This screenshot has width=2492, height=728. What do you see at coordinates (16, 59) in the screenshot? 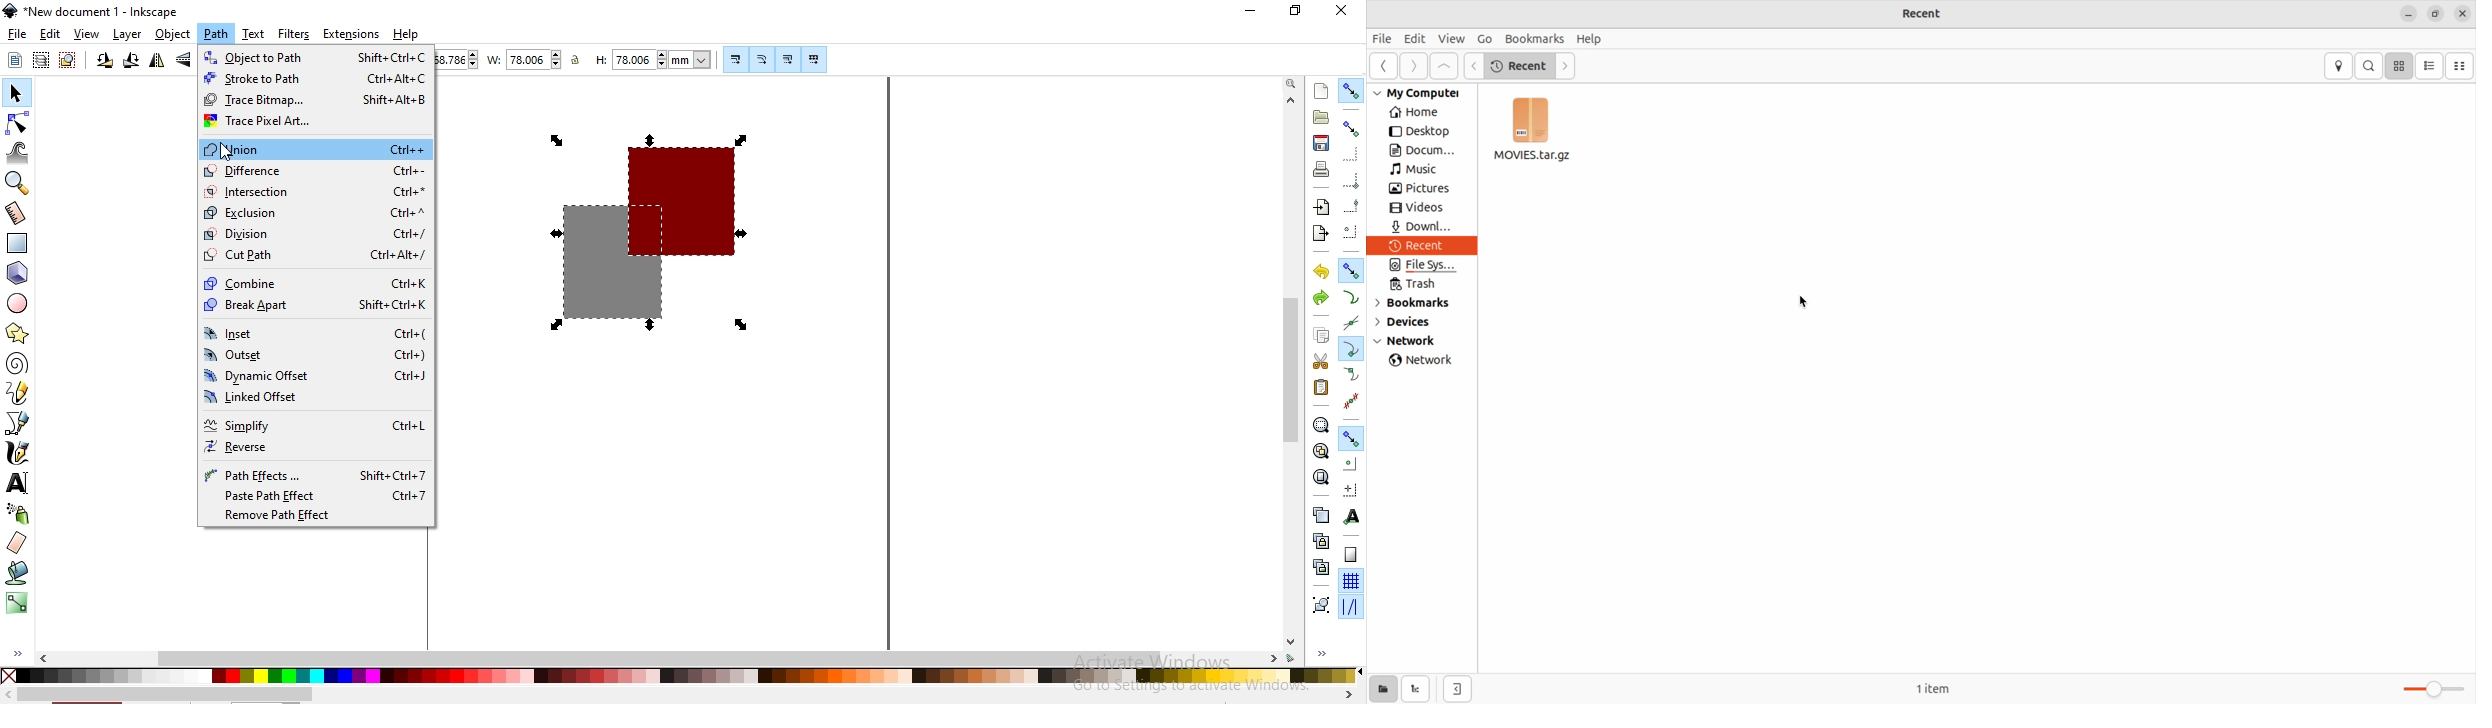
I see `select all objects or nodes` at bounding box center [16, 59].